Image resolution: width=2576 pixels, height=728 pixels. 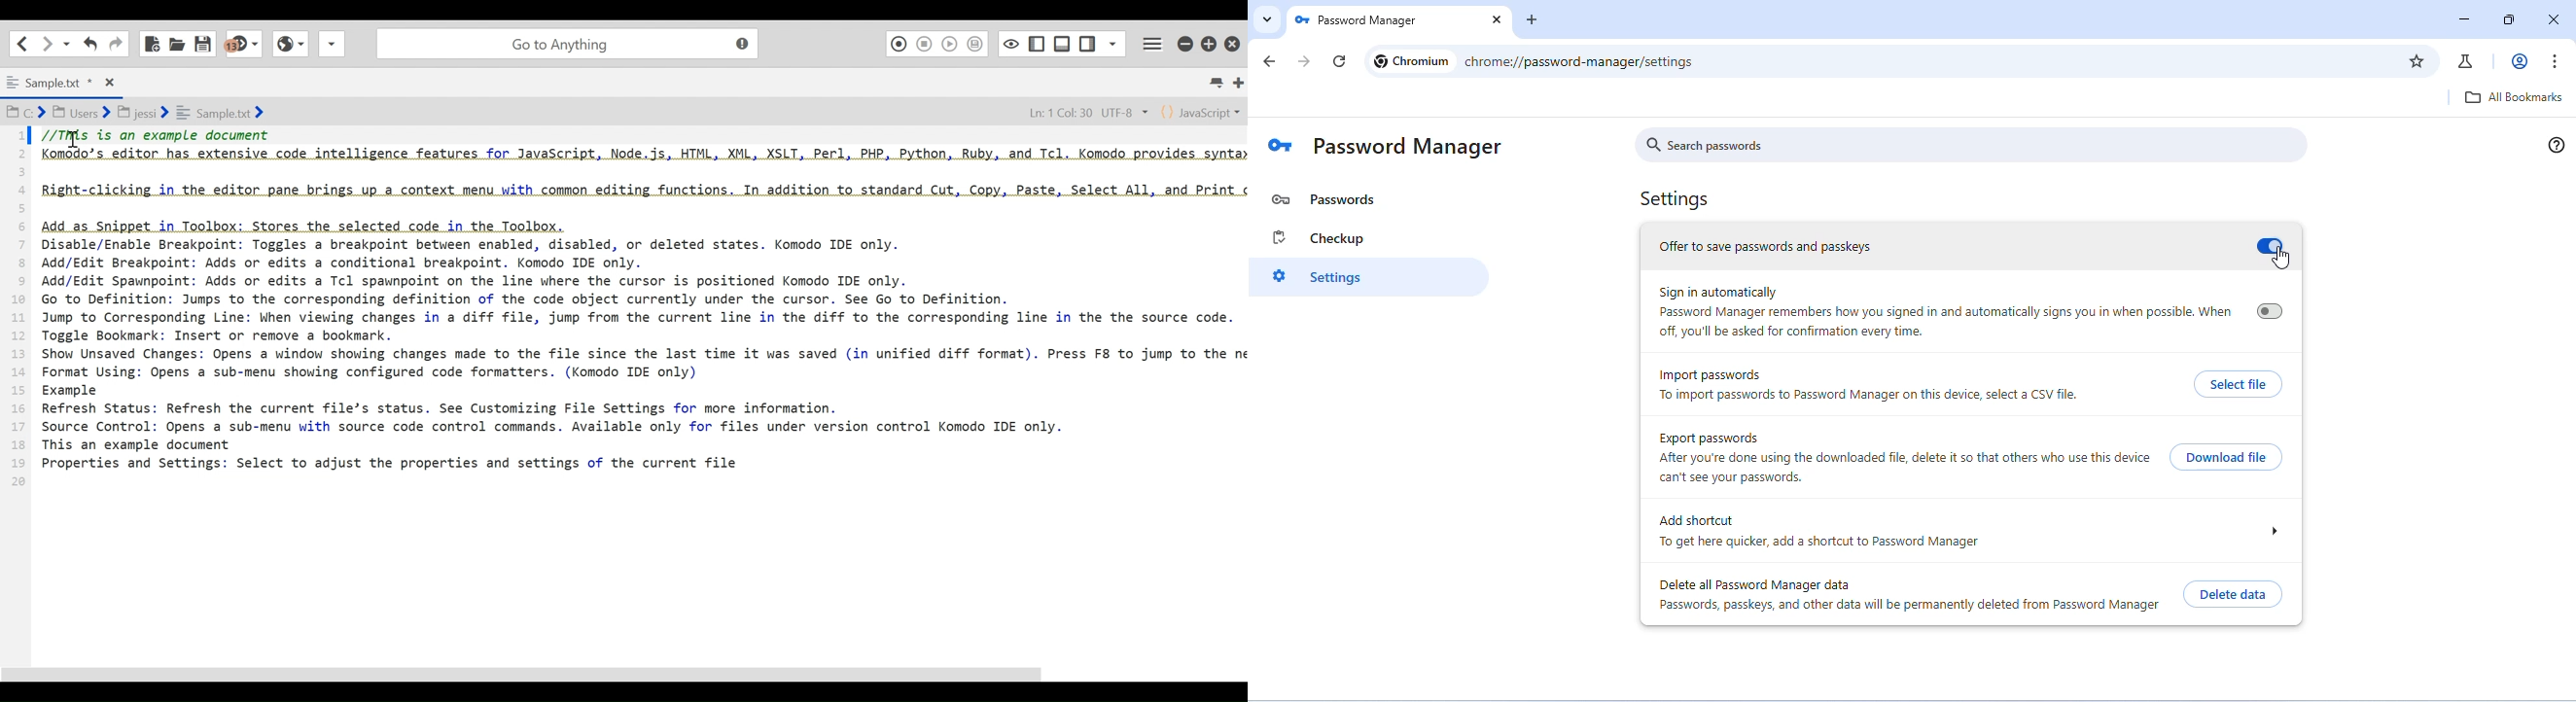 I want to click on Chromium, so click(x=1411, y=60).